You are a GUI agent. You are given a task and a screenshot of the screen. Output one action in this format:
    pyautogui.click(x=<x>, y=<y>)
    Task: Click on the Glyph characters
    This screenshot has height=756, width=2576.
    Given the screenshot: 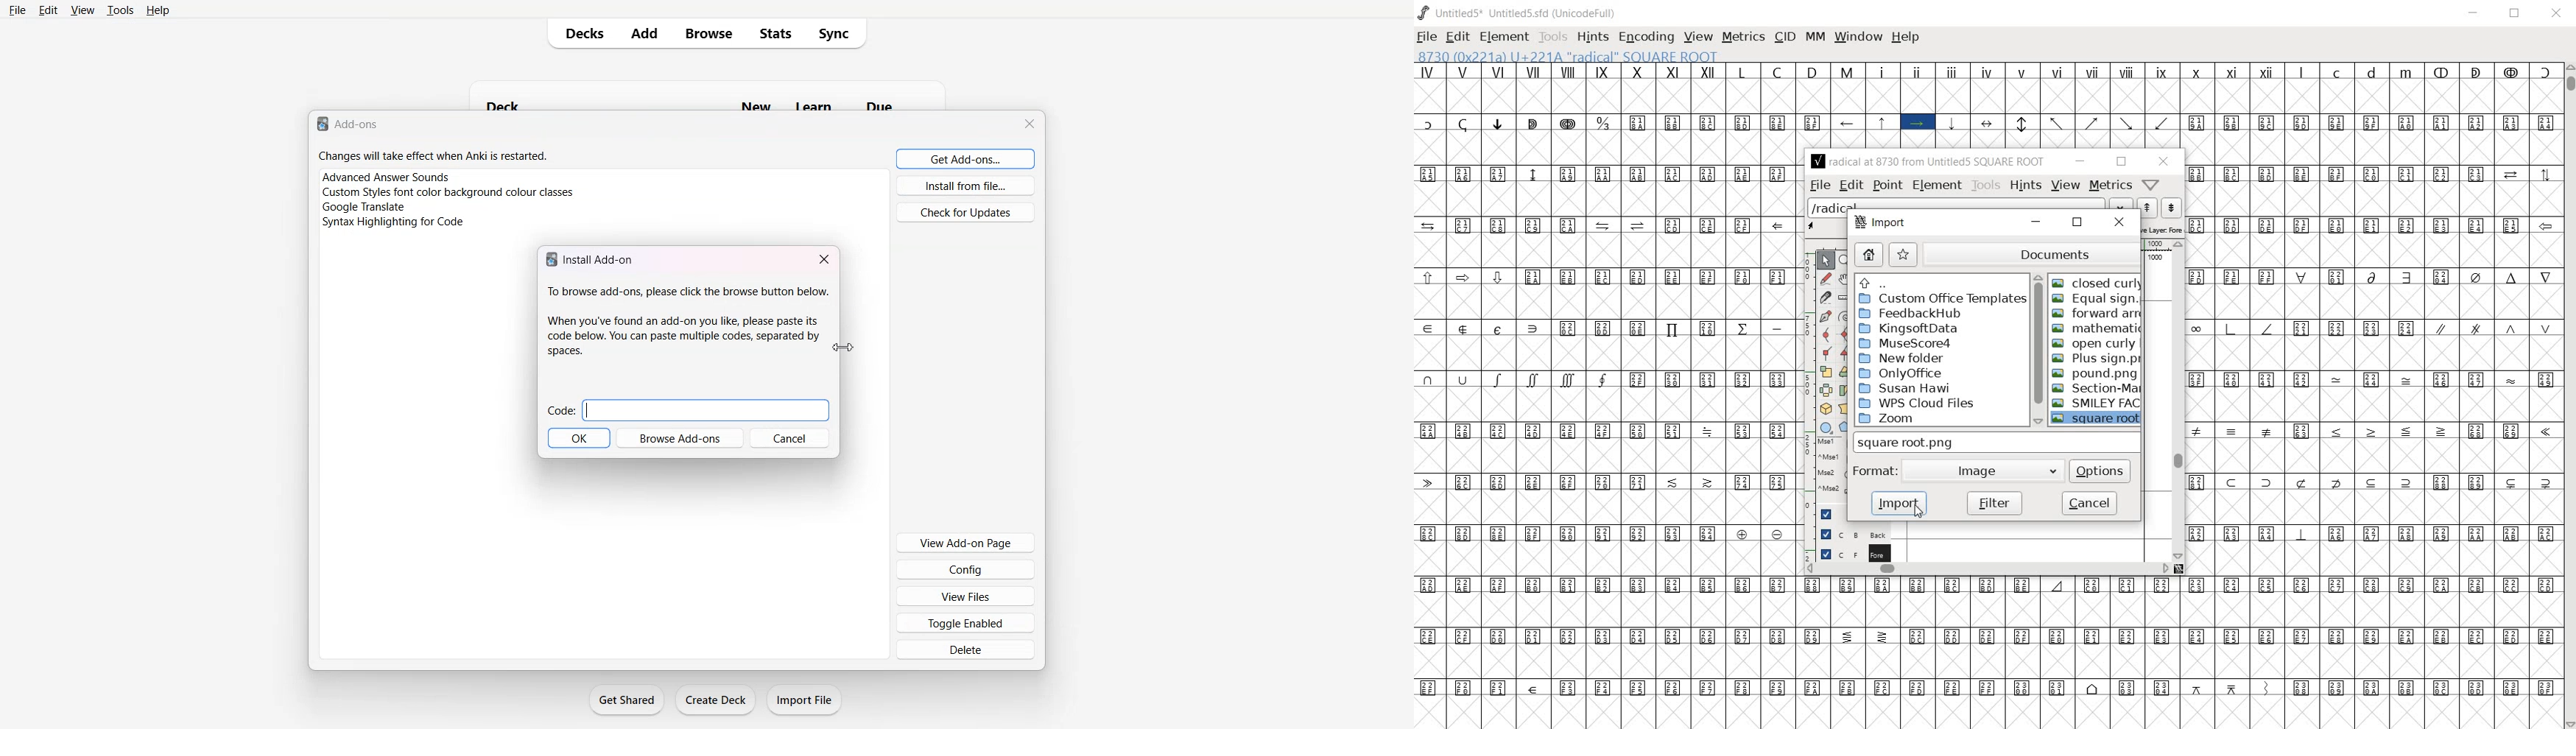 What is the action you would take?
    pyautogui.click(x=2180, y=105)
    